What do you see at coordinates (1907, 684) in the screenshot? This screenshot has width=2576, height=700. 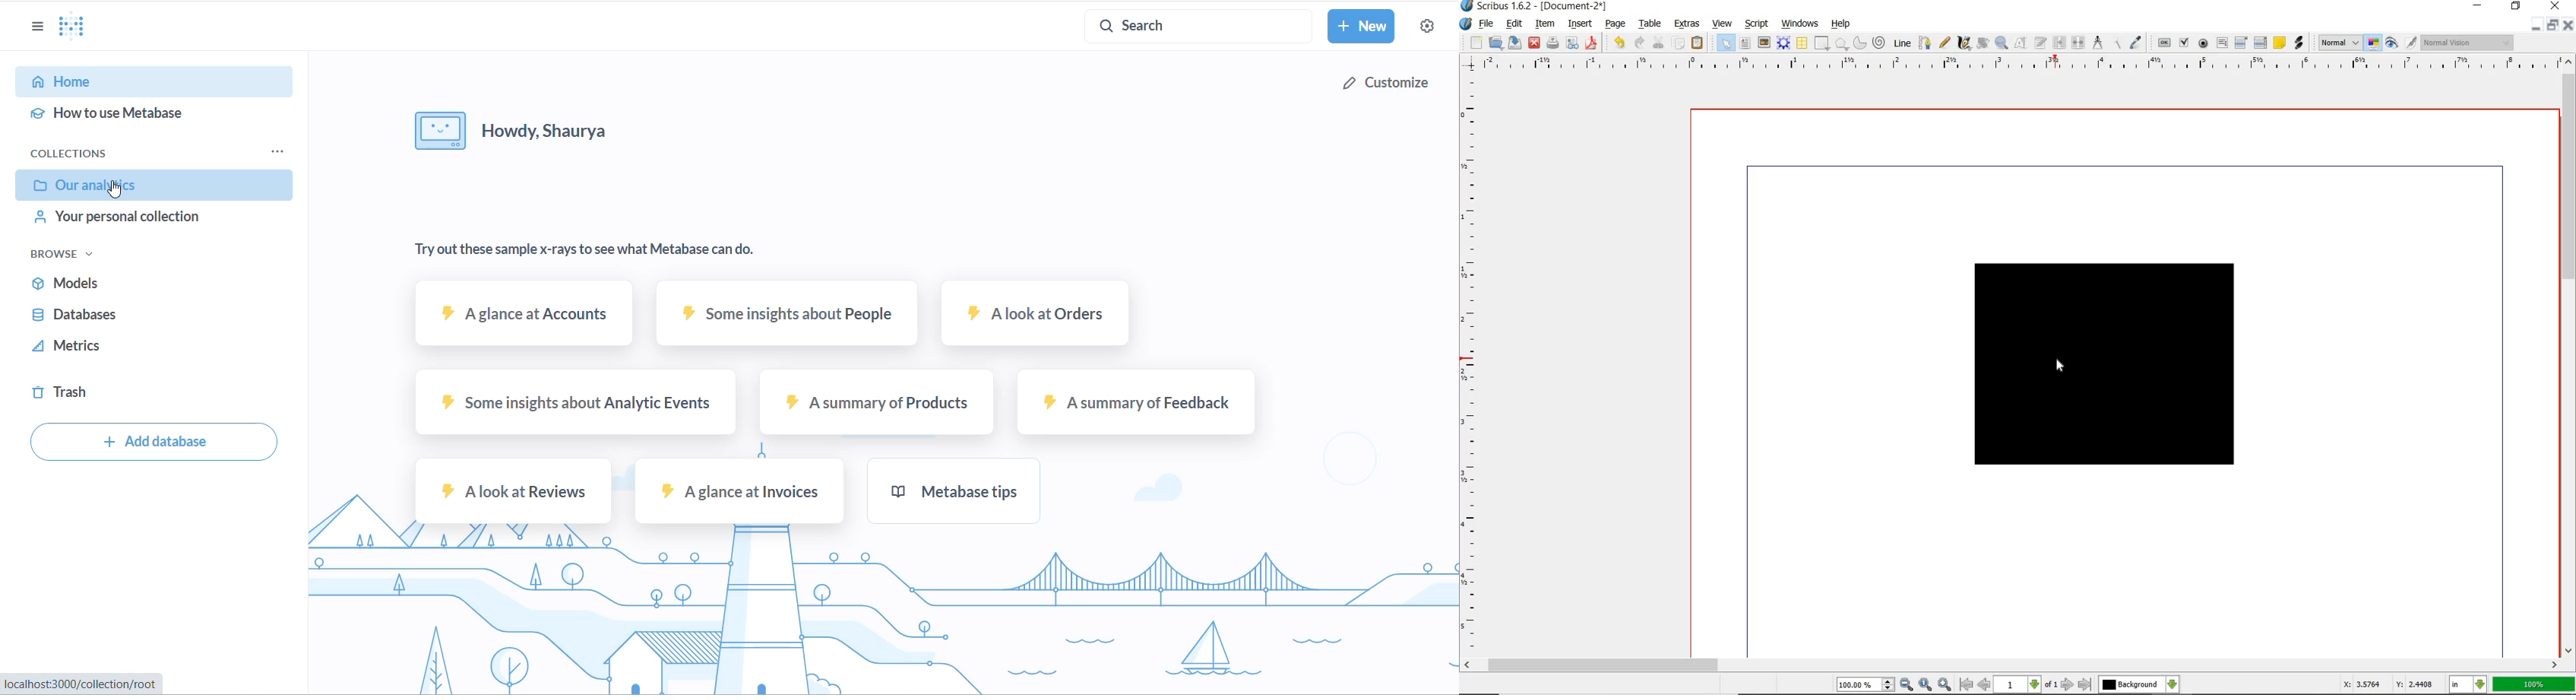 I see `zoom out` at bounding box center [1907, 684].